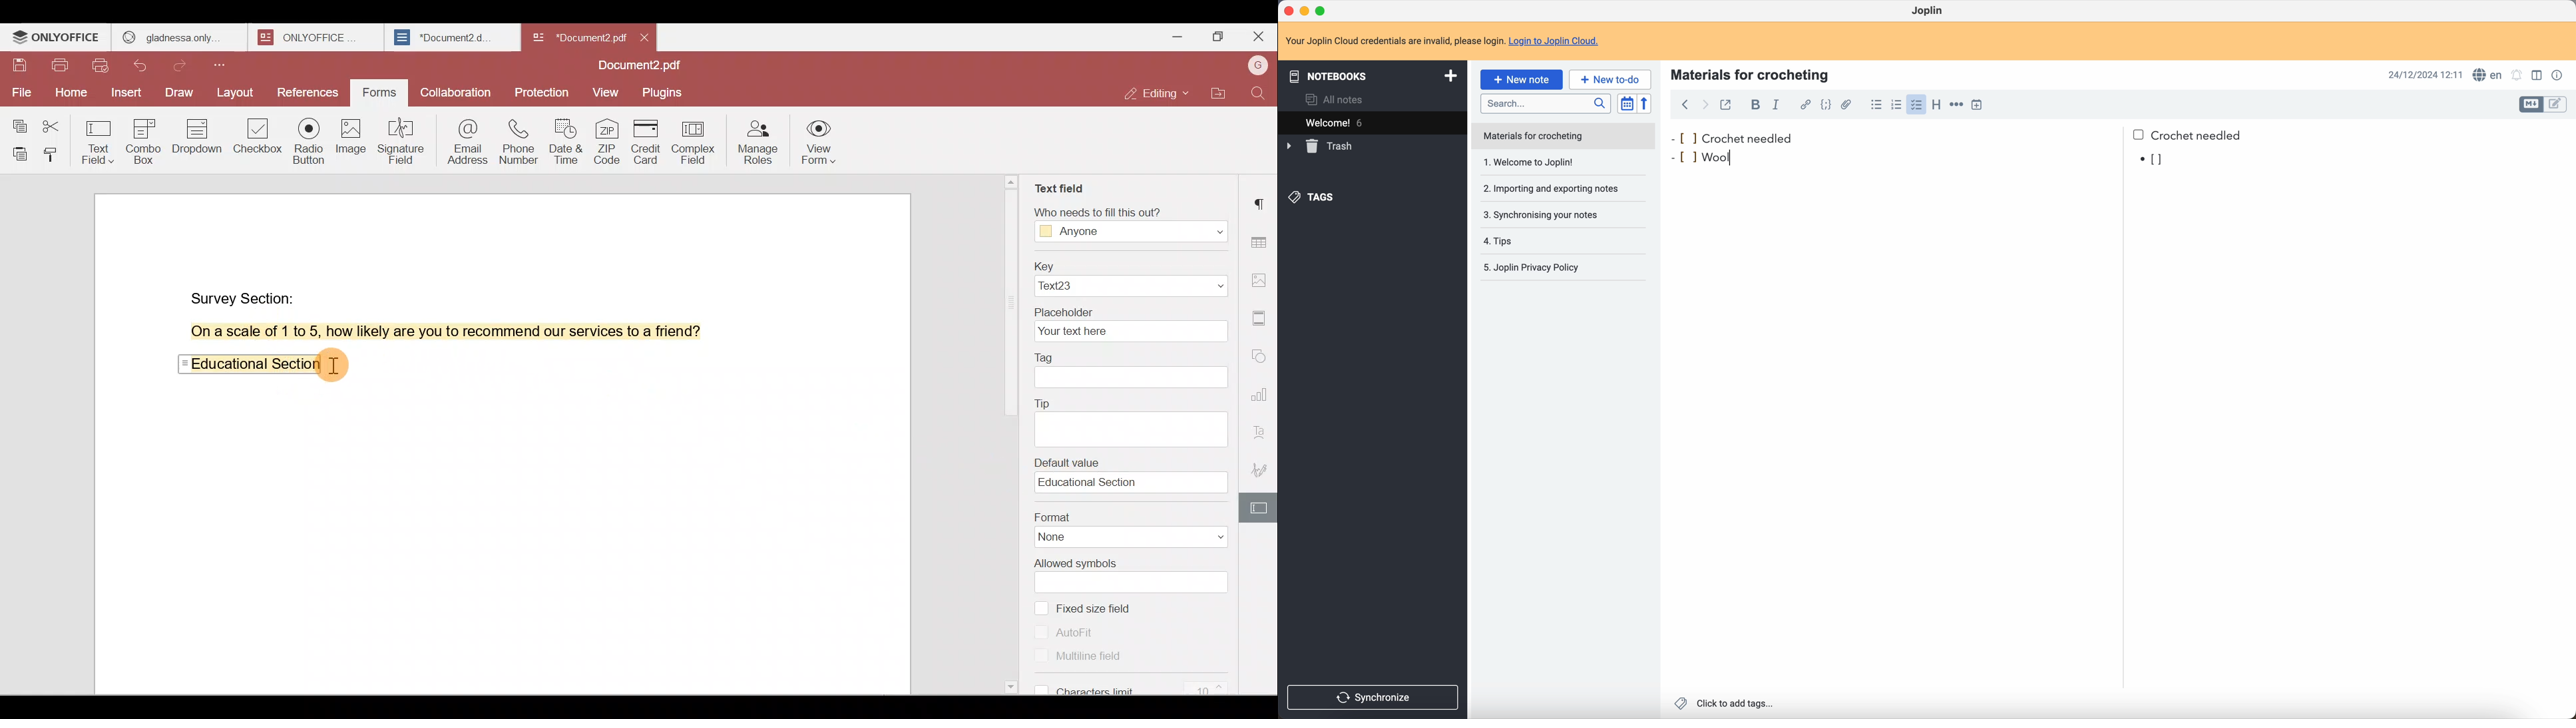  What do you see at coordinates (224, 65) in the screenshot?
I see `Customize quick access toolbar` at bounding box center [224, 65].